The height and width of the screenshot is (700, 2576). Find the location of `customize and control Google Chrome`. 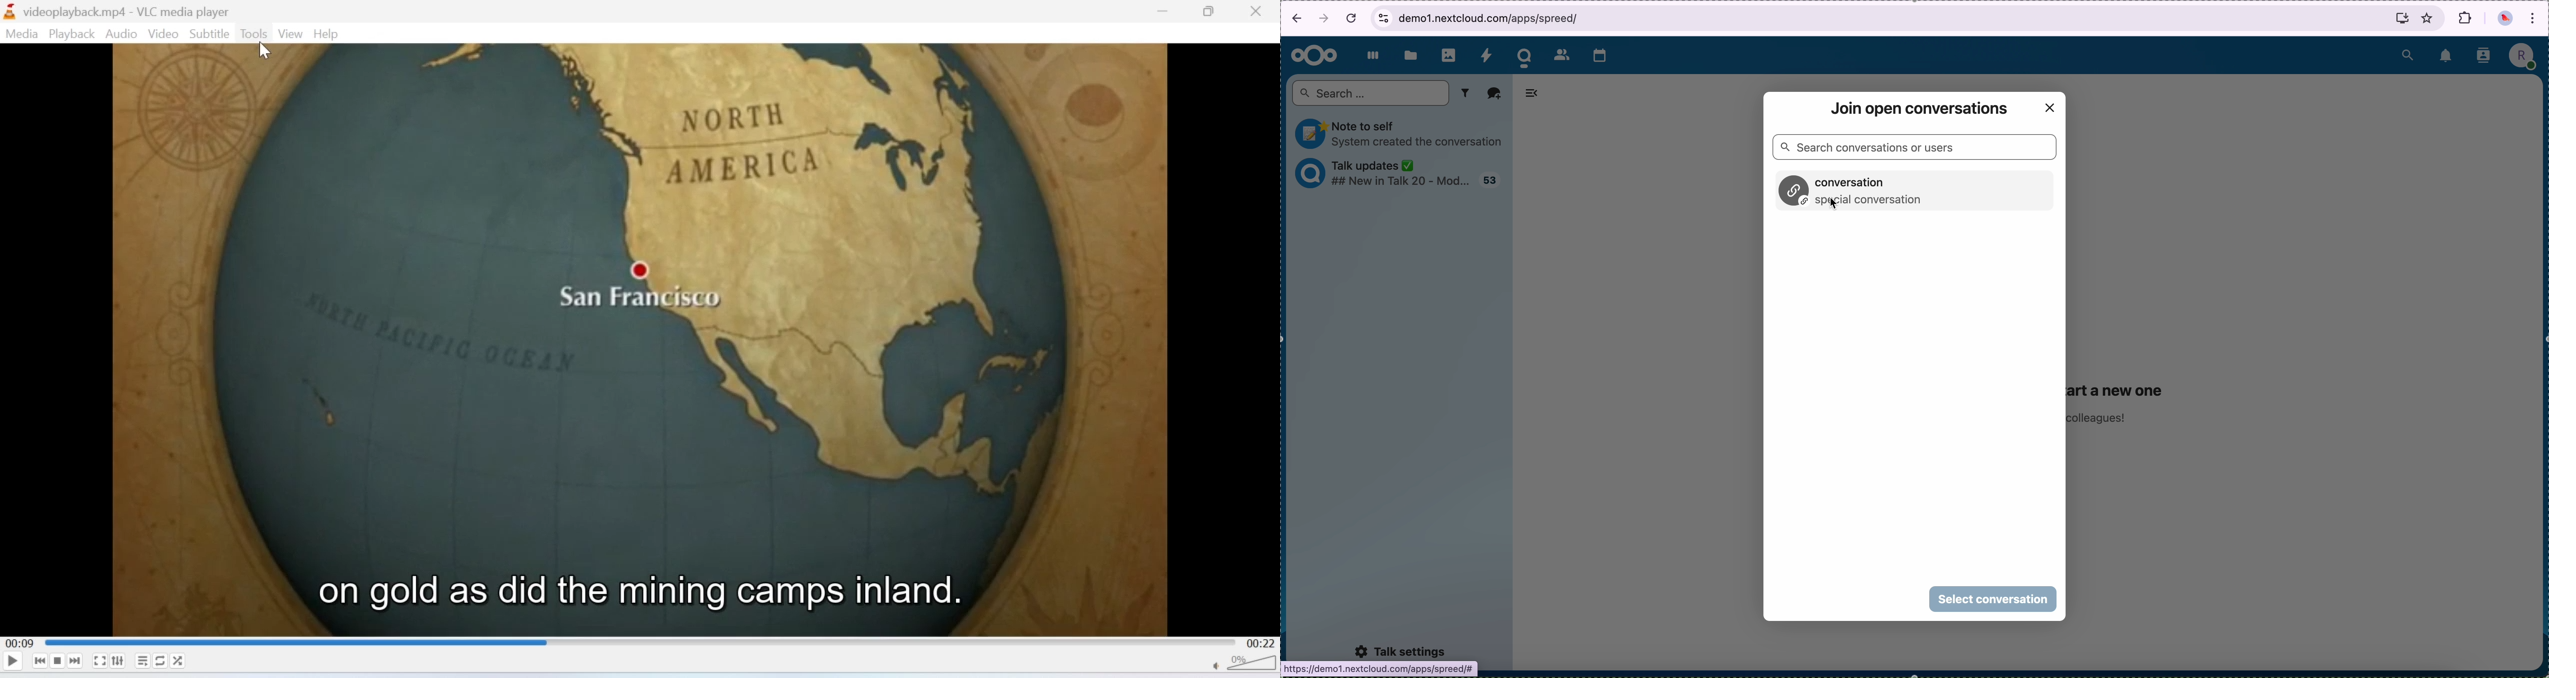

customize and control Google Chrome is located at coordinates (2534, 21).